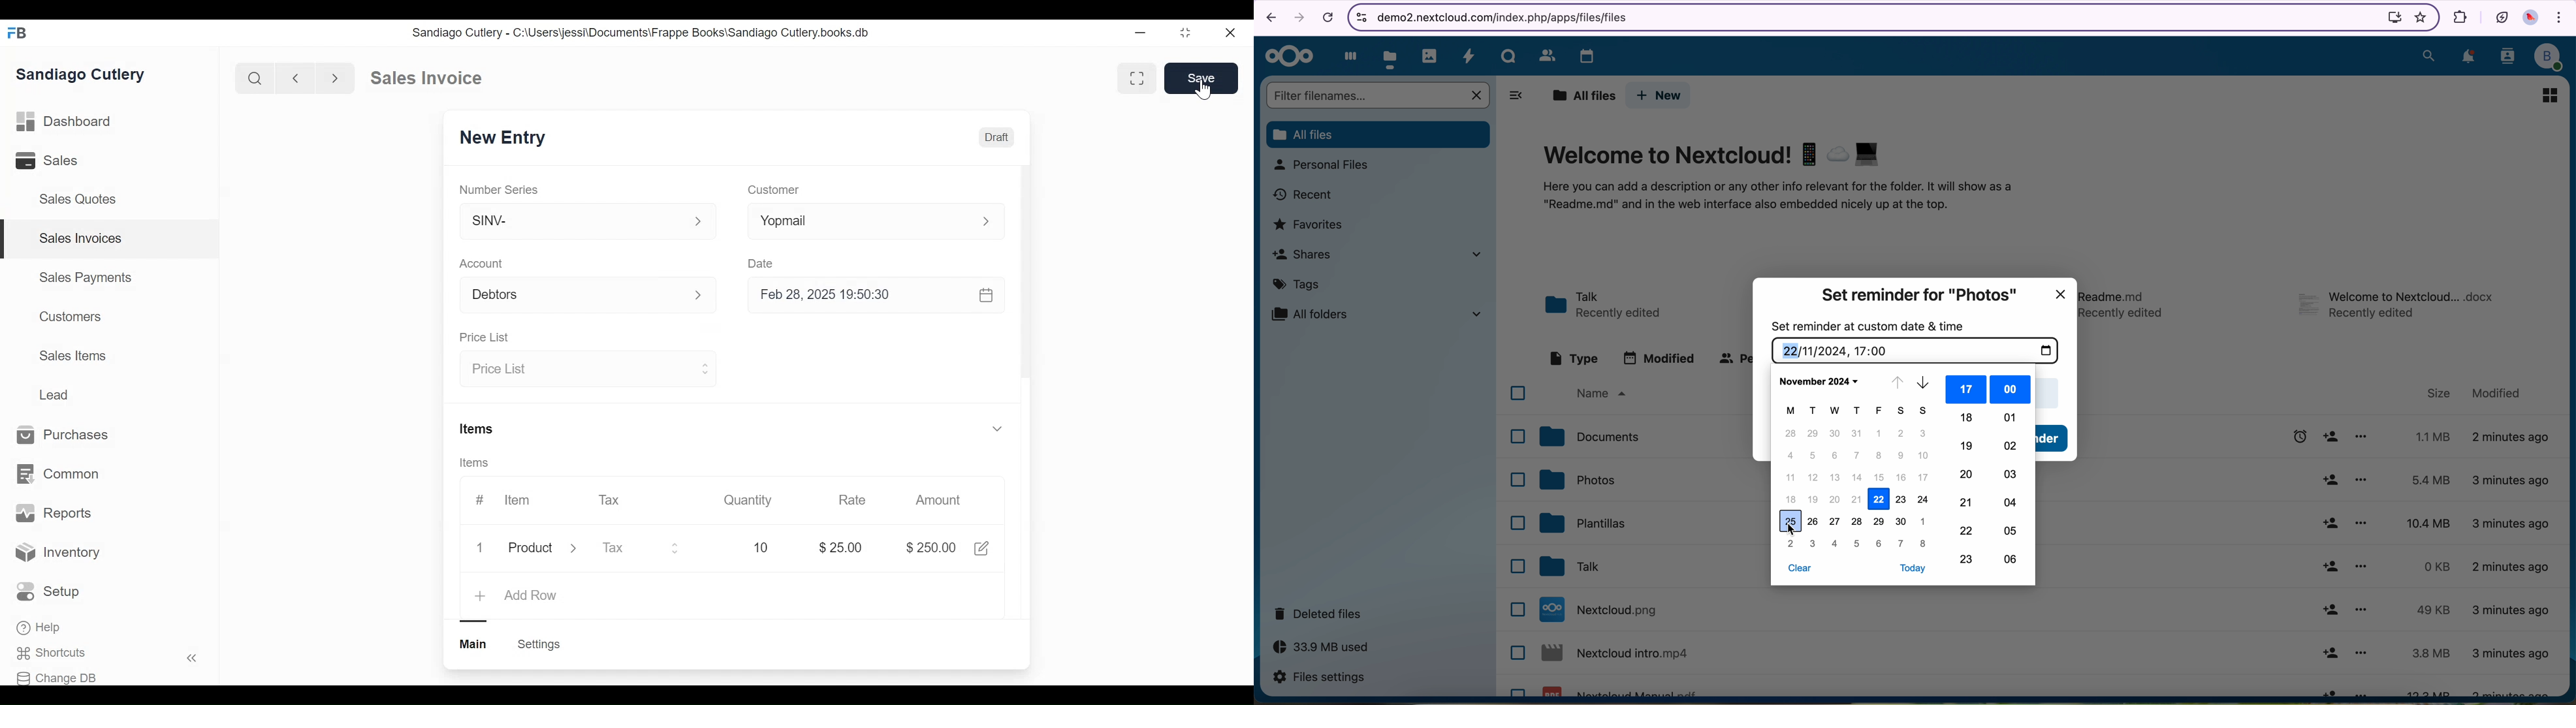  I want to click on Sales Invoices, so click(81, 239).